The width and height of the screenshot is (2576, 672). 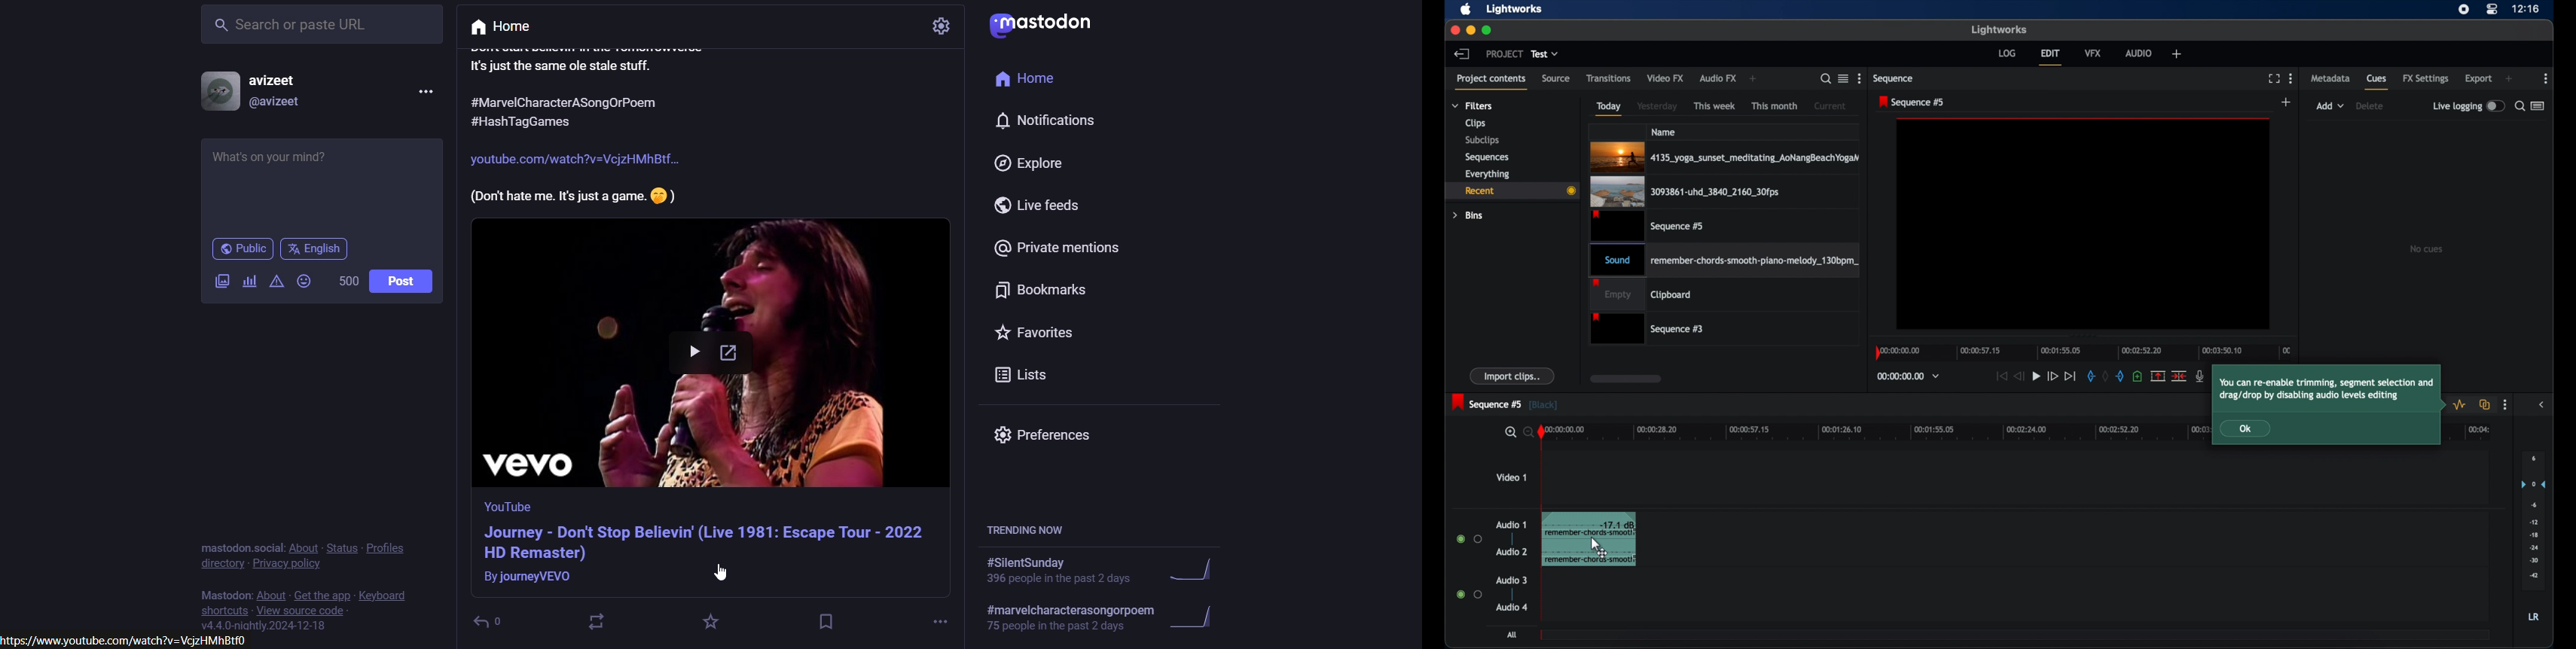 I want to click on close, so click(x=1455, y=31).